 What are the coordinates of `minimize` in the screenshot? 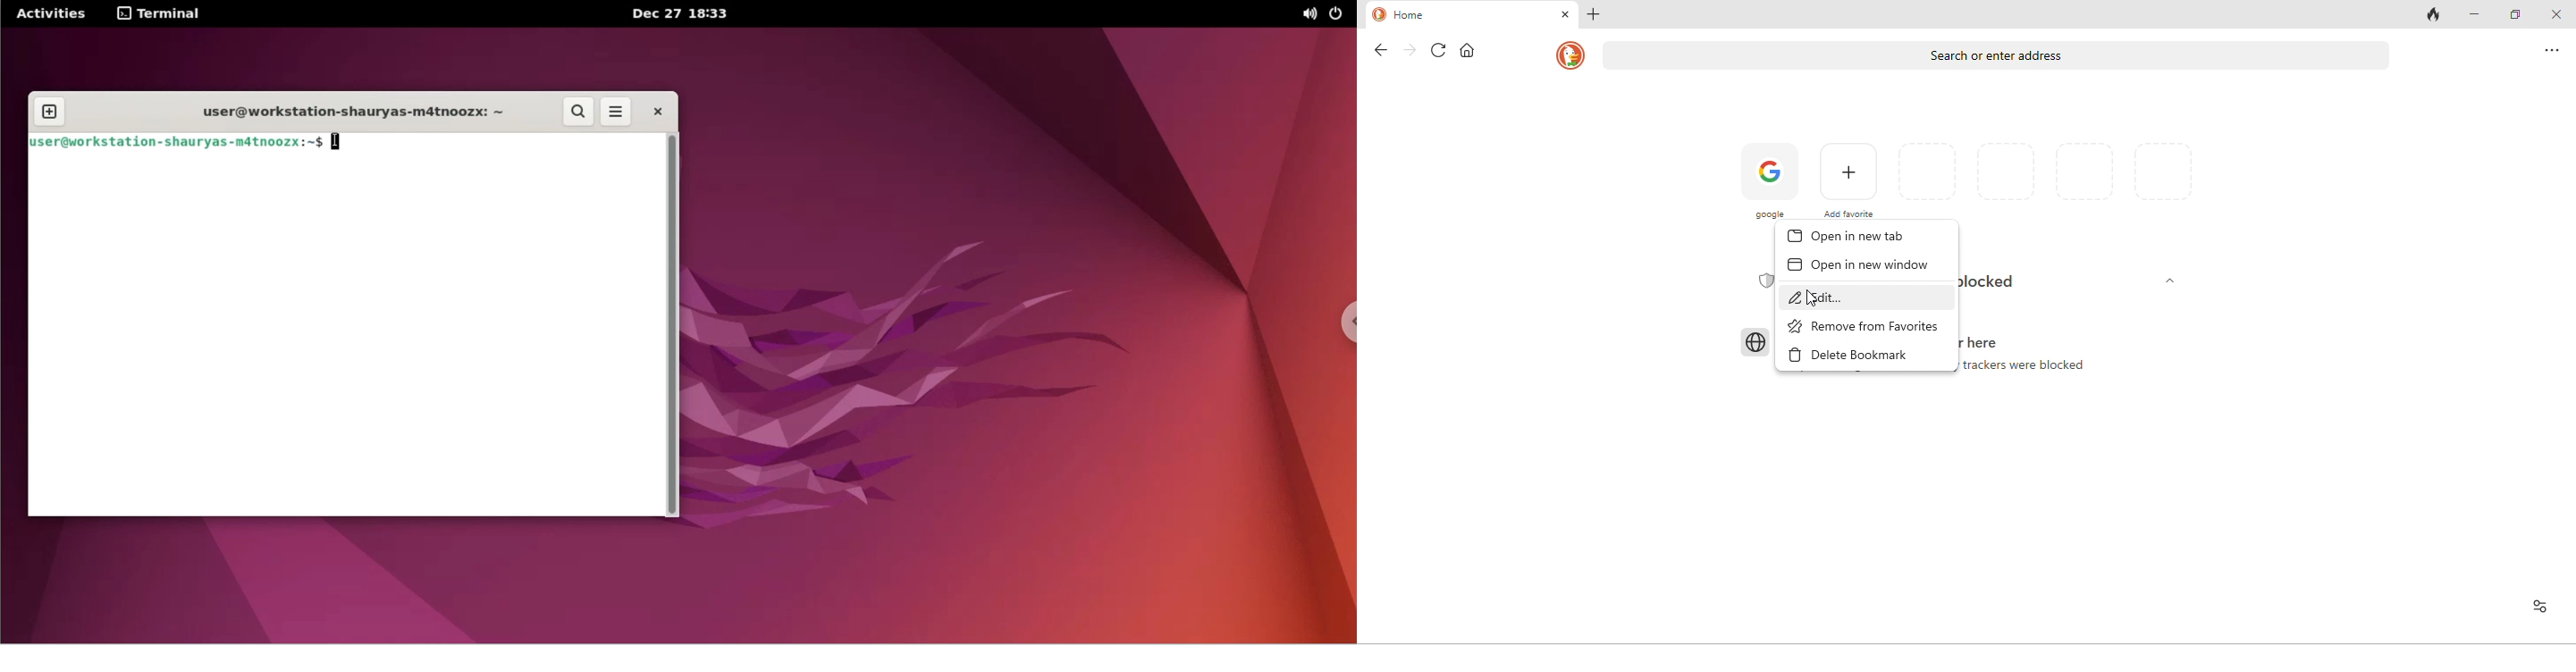 It's located at (2472, 14).